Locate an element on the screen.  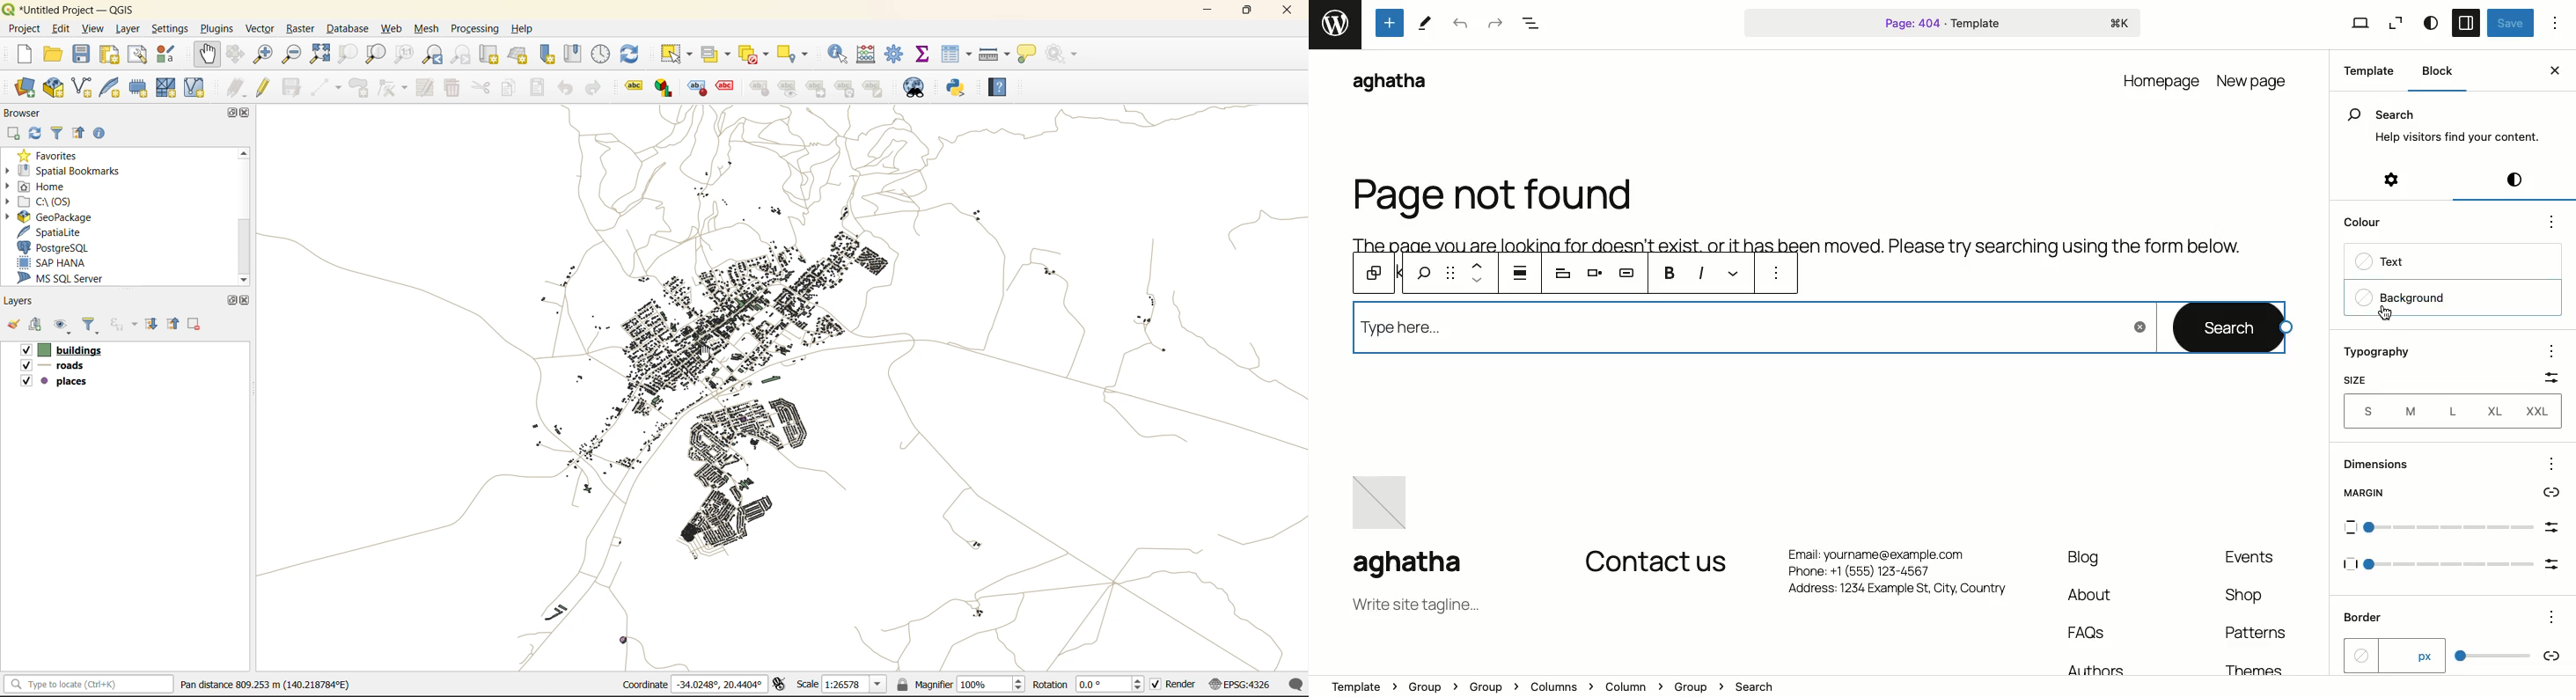
Background is located at coordinates (2407, 300).